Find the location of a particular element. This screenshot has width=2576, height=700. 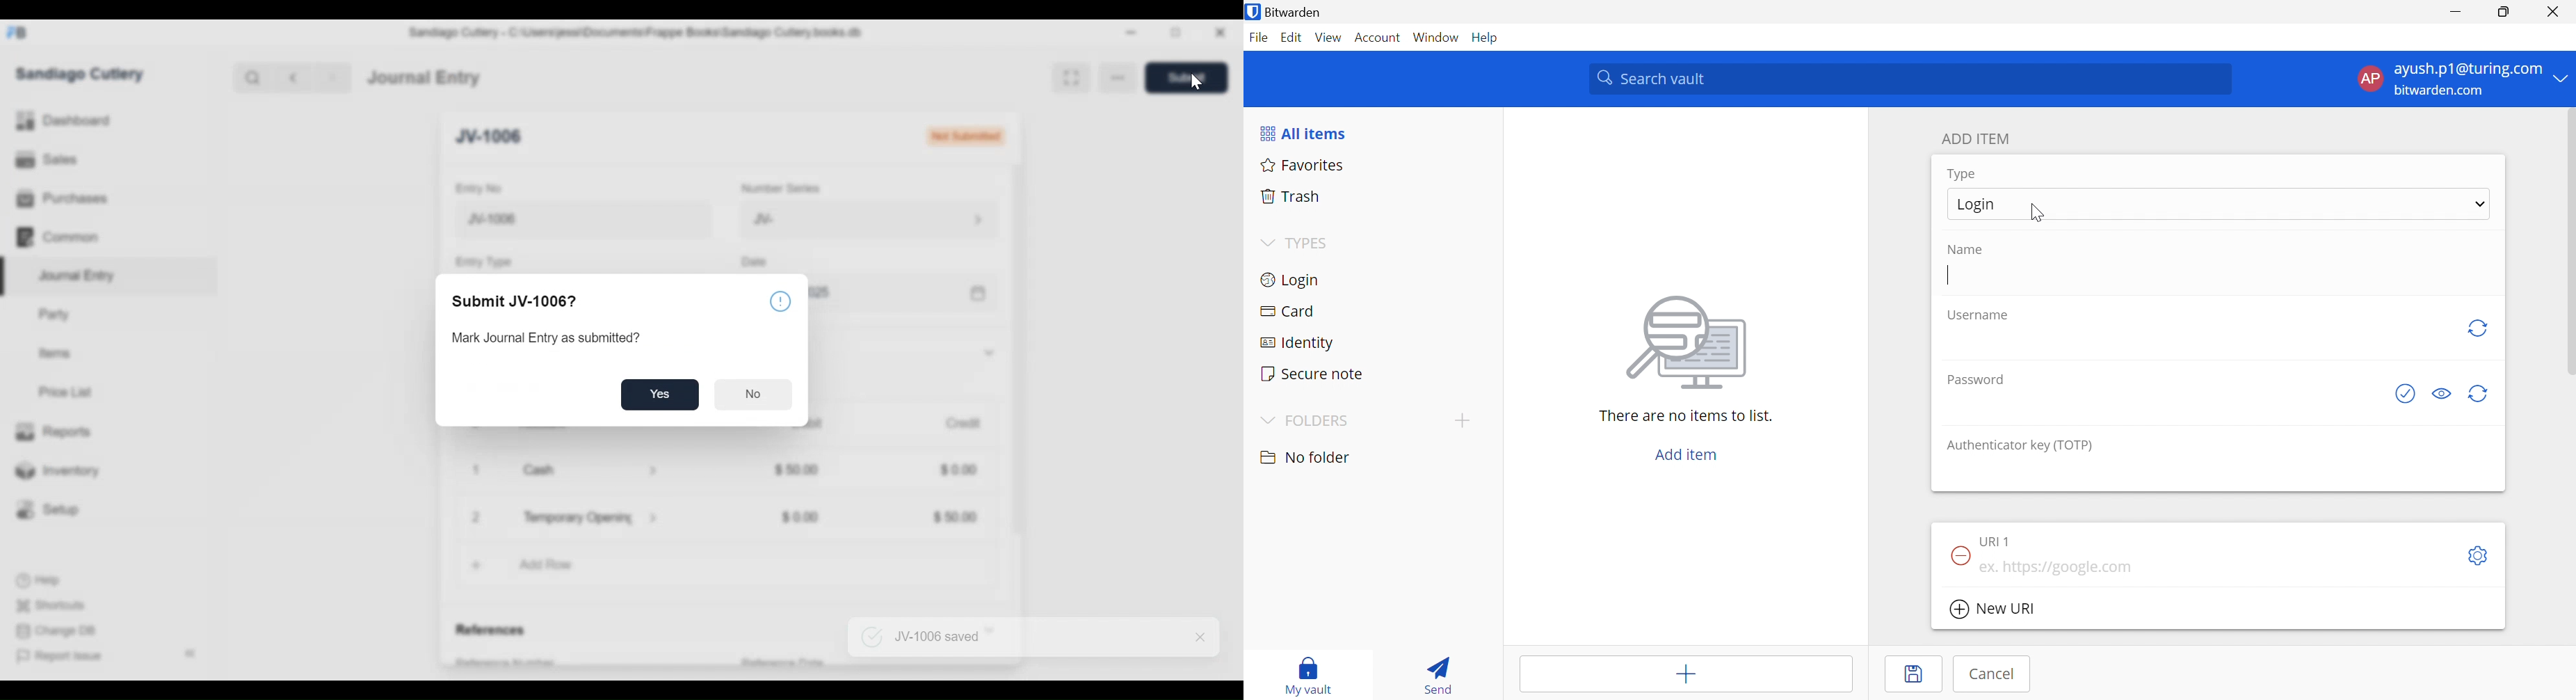

View is located at coordinates (1328, 37).